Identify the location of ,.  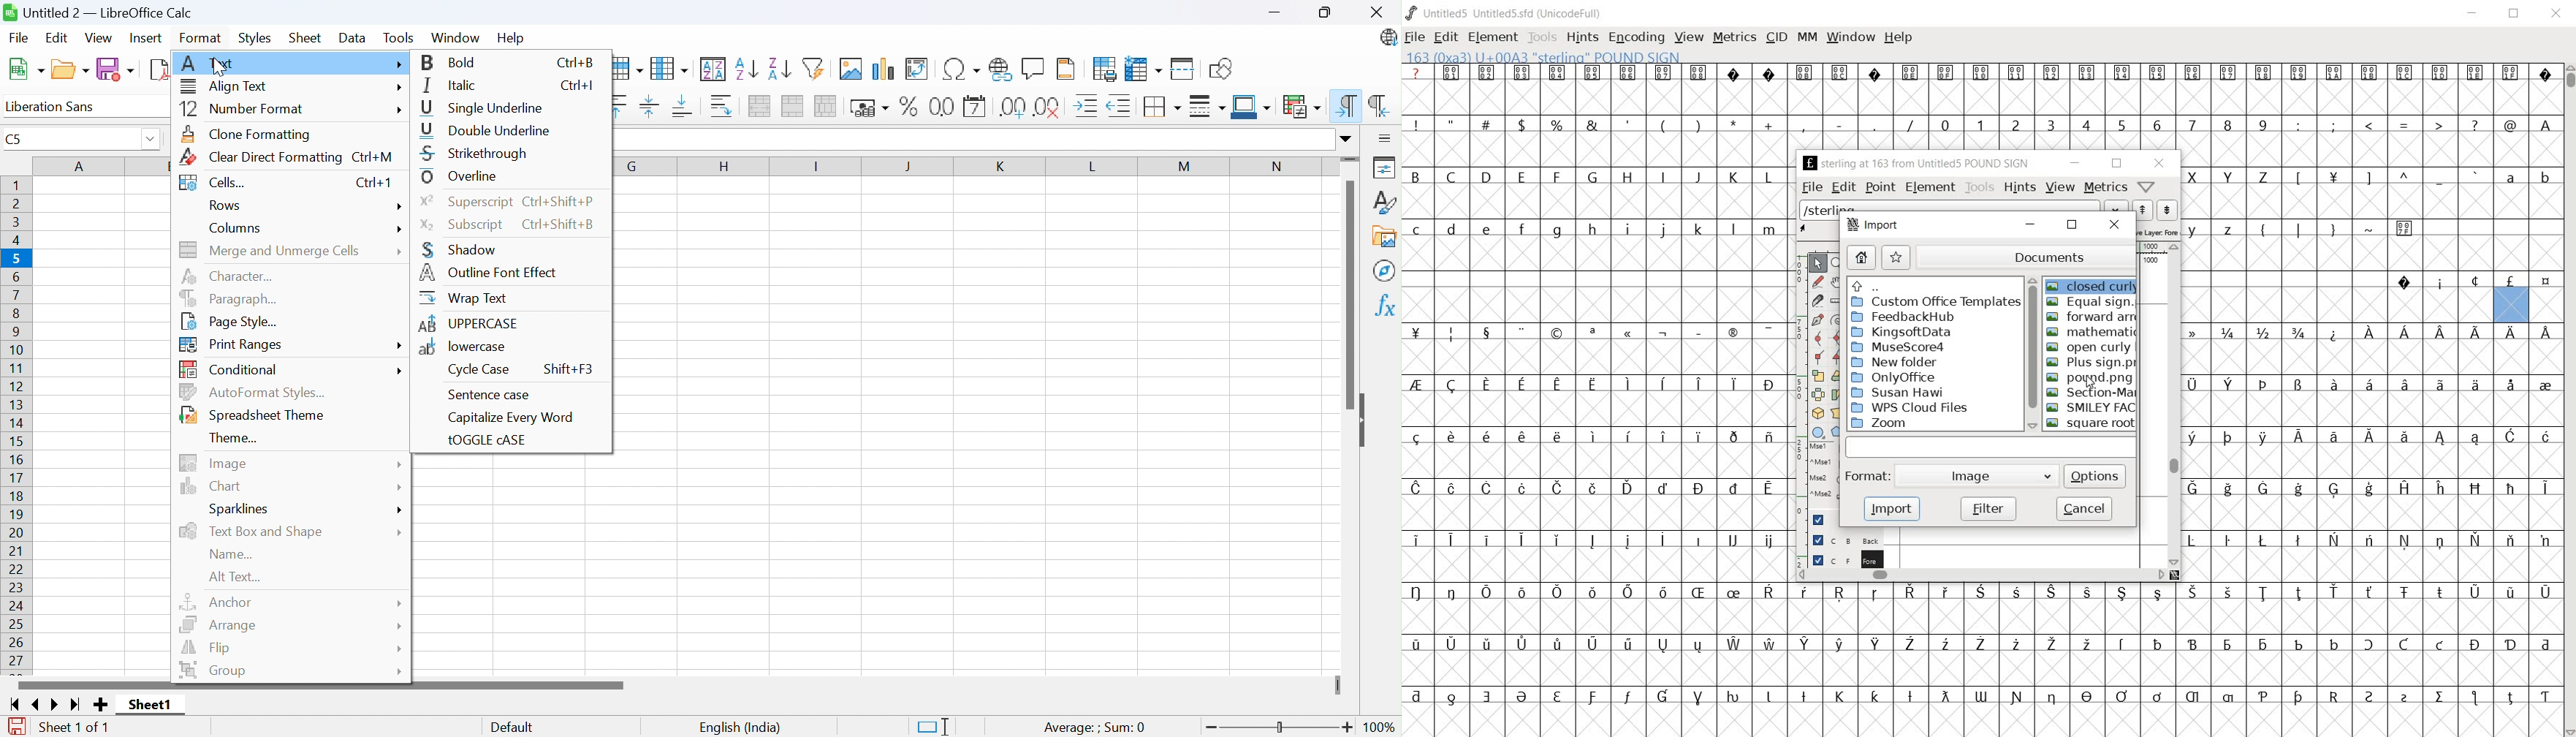
(1804, 126).